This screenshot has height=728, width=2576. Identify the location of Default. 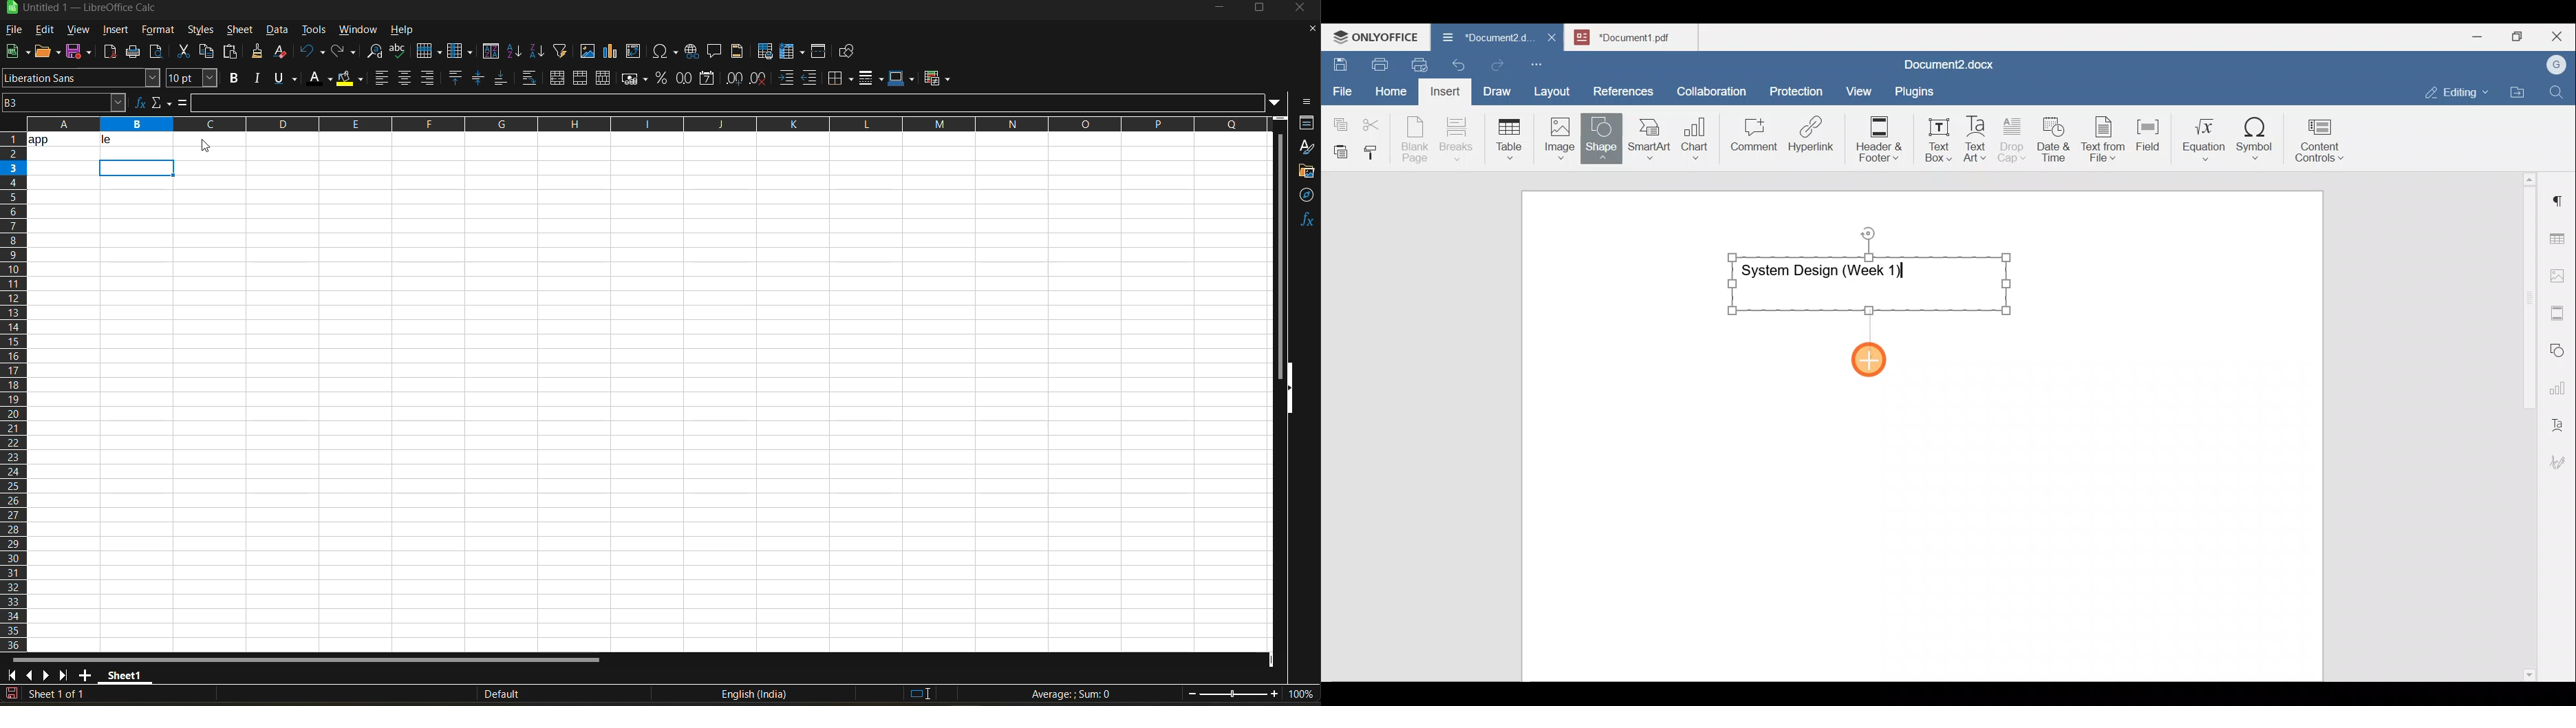
(490, 694).